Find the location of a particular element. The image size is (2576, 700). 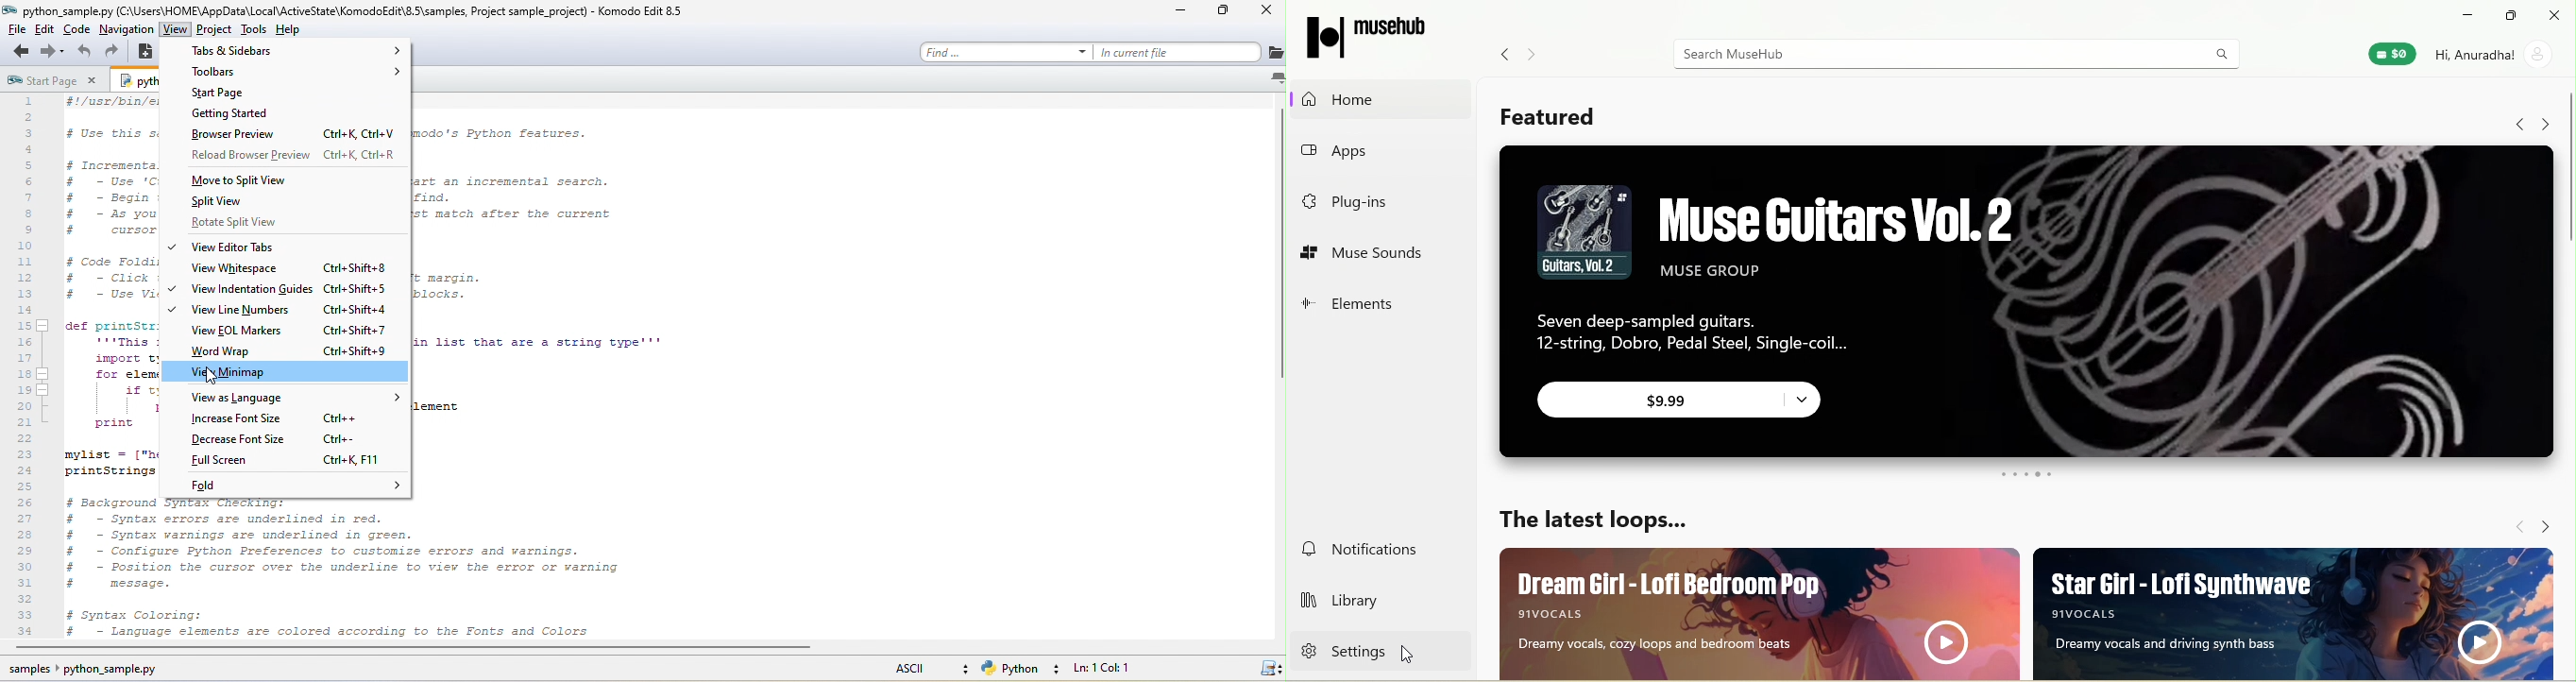

Dream girl-Lofi Bedroom loop is located at coordinates (1745, 612).